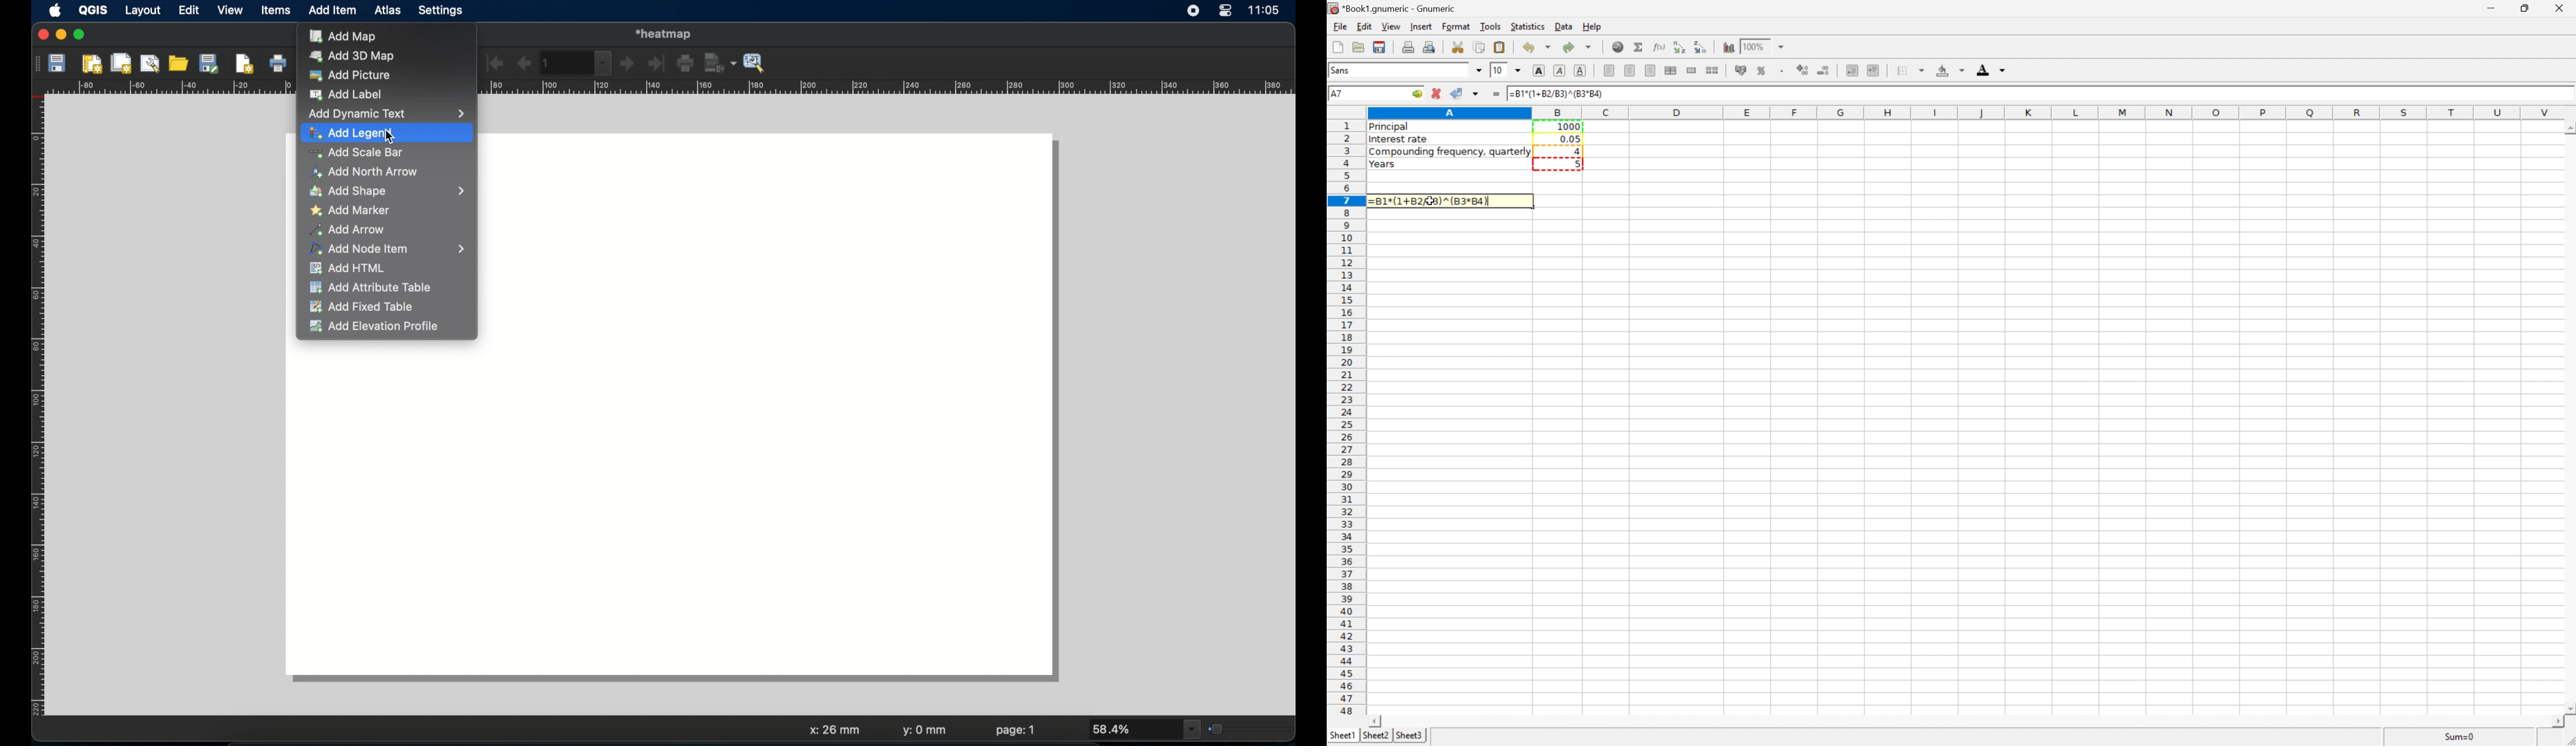 The height and width of the screenshot is (756, 2576). I want to click on 1000, so click(1570, 127).